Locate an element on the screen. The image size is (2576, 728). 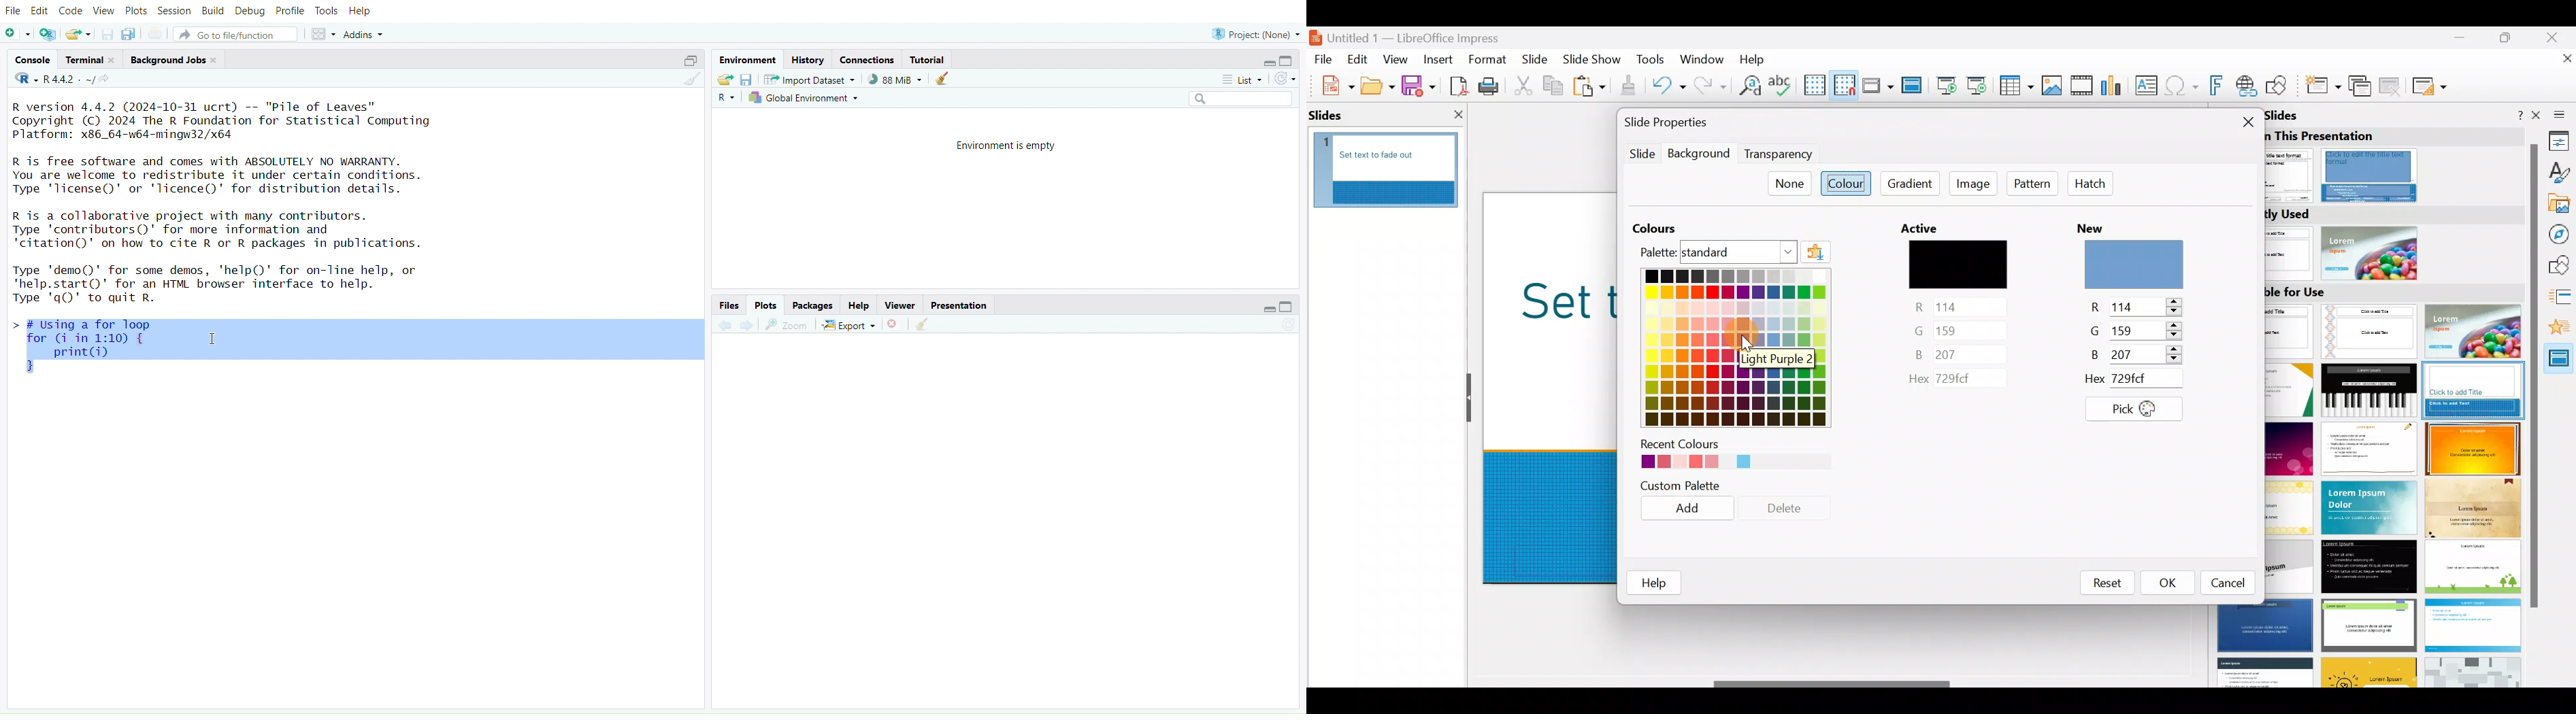
plots is located at coordinates (137, 10).